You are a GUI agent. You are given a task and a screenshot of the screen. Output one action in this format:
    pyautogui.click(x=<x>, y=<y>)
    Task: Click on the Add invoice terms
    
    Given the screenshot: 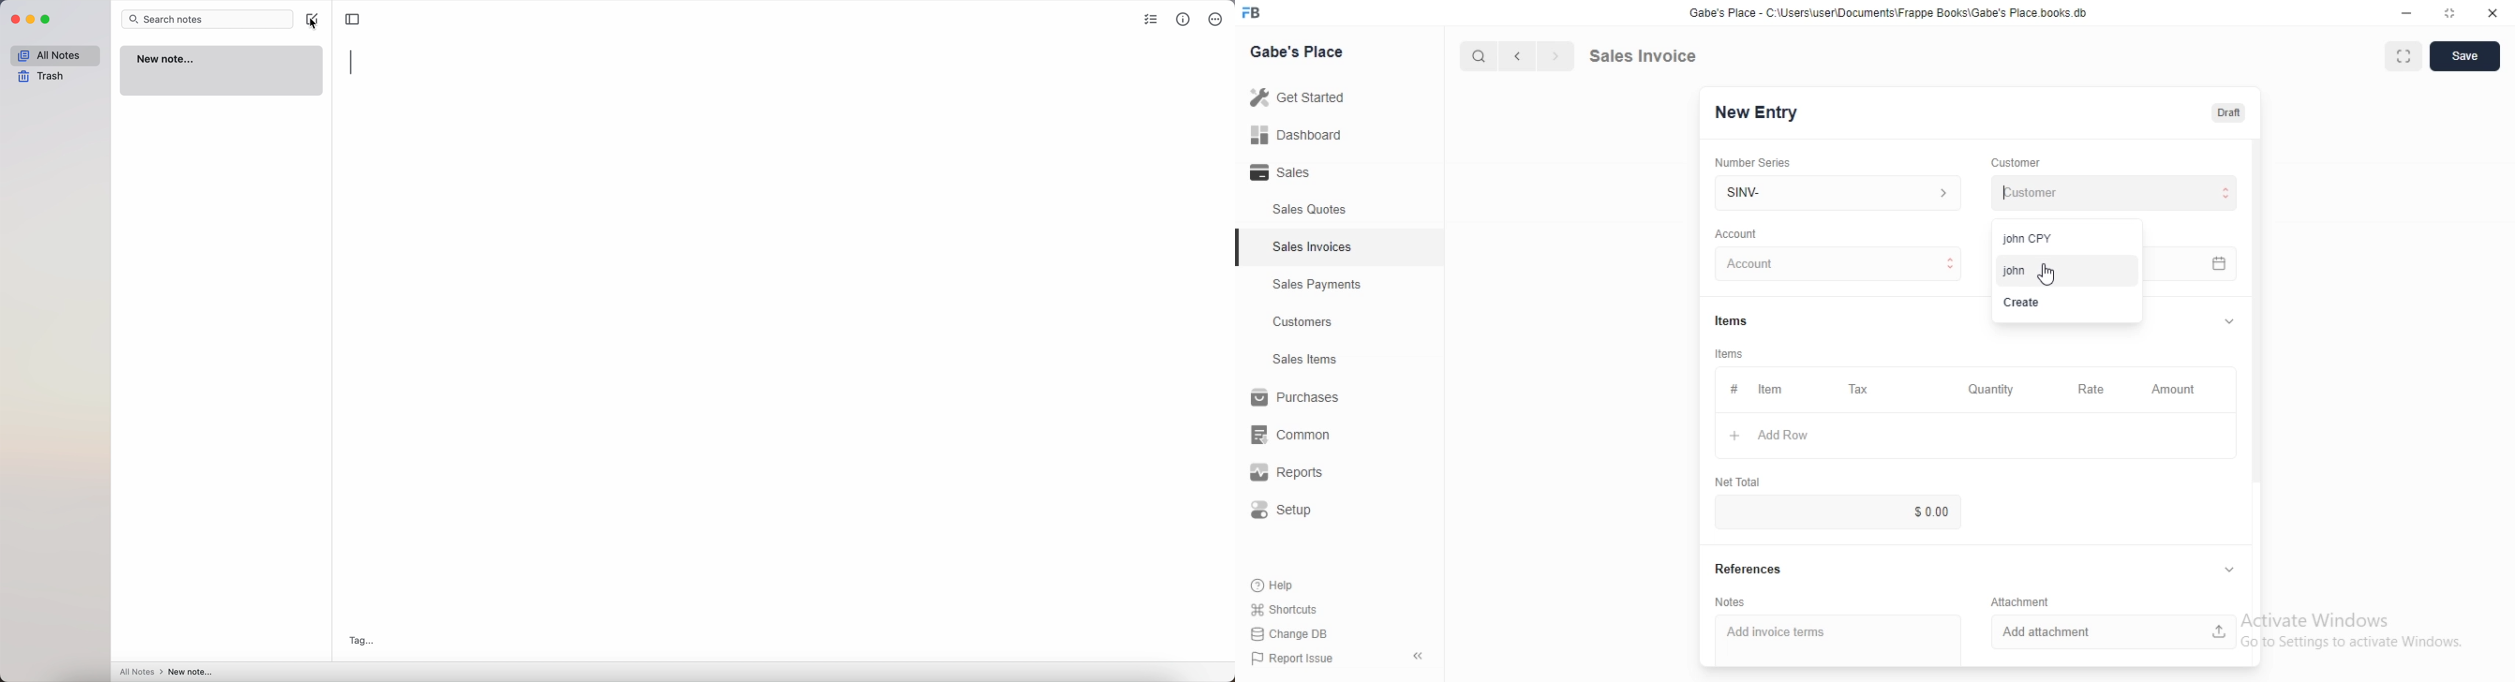 What is the action you would take?
    pyautogui.click(x=1838, y=633)
    